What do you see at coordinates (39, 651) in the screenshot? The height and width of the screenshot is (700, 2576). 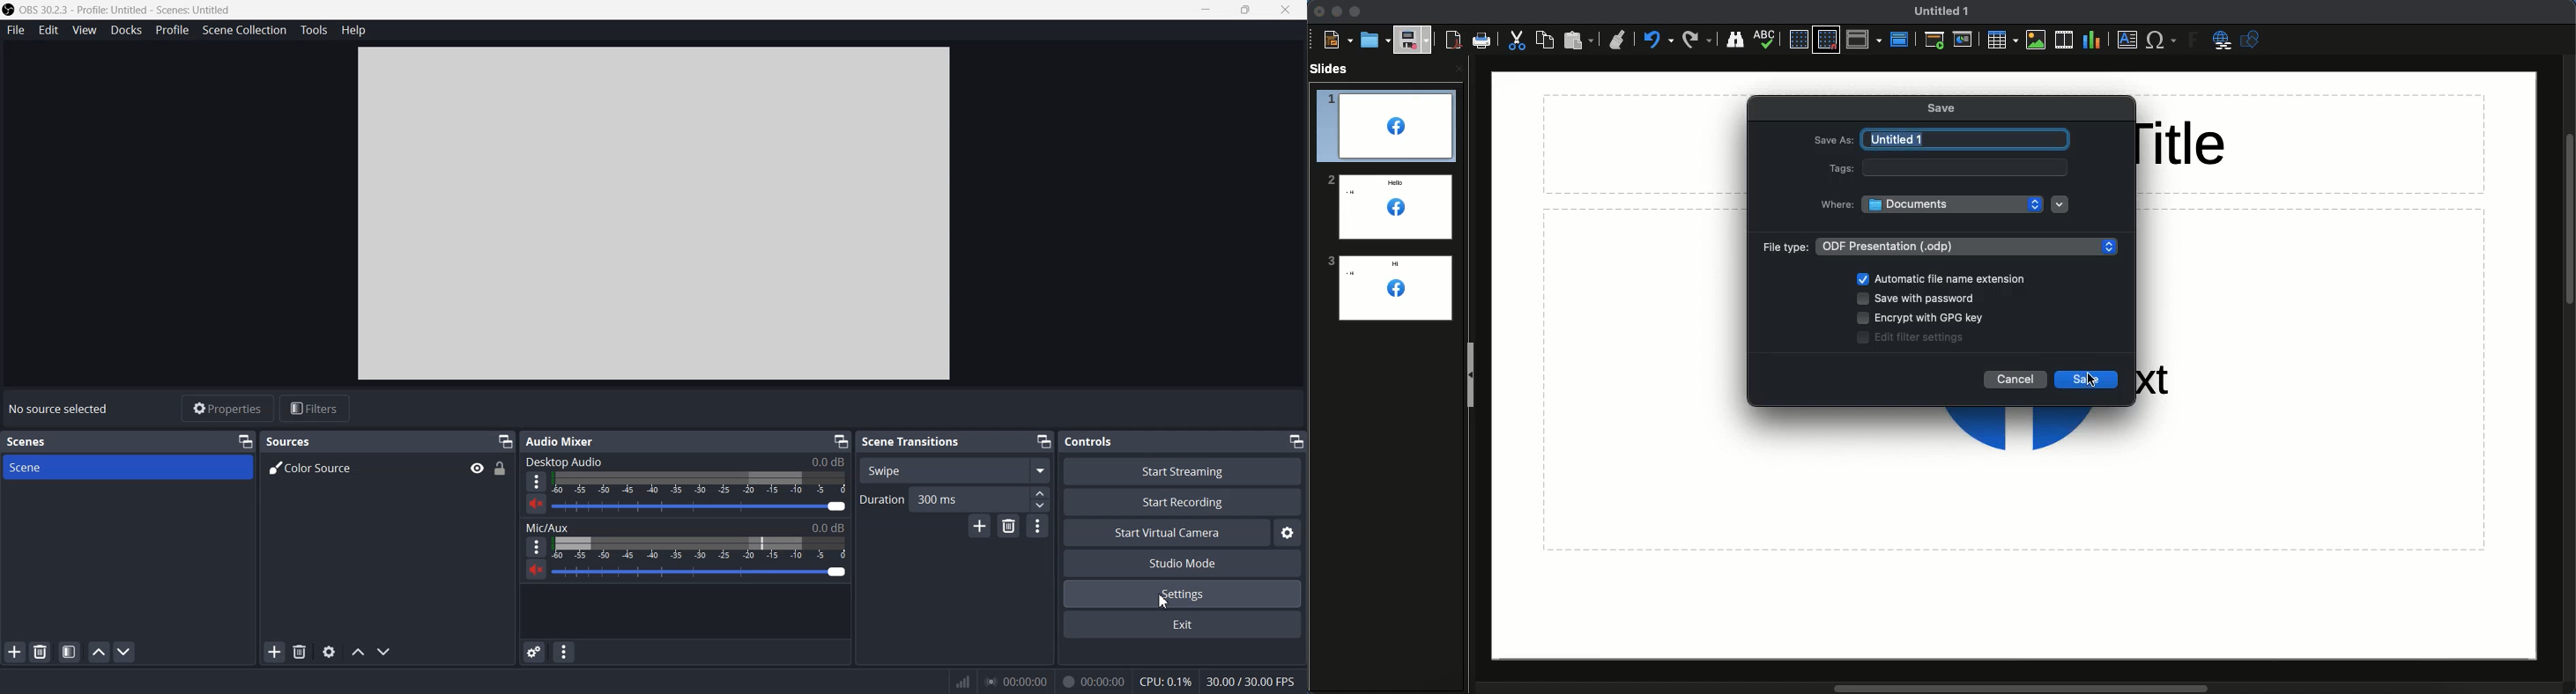 I see `Remove selected scene` at bounding box center [39, 651].